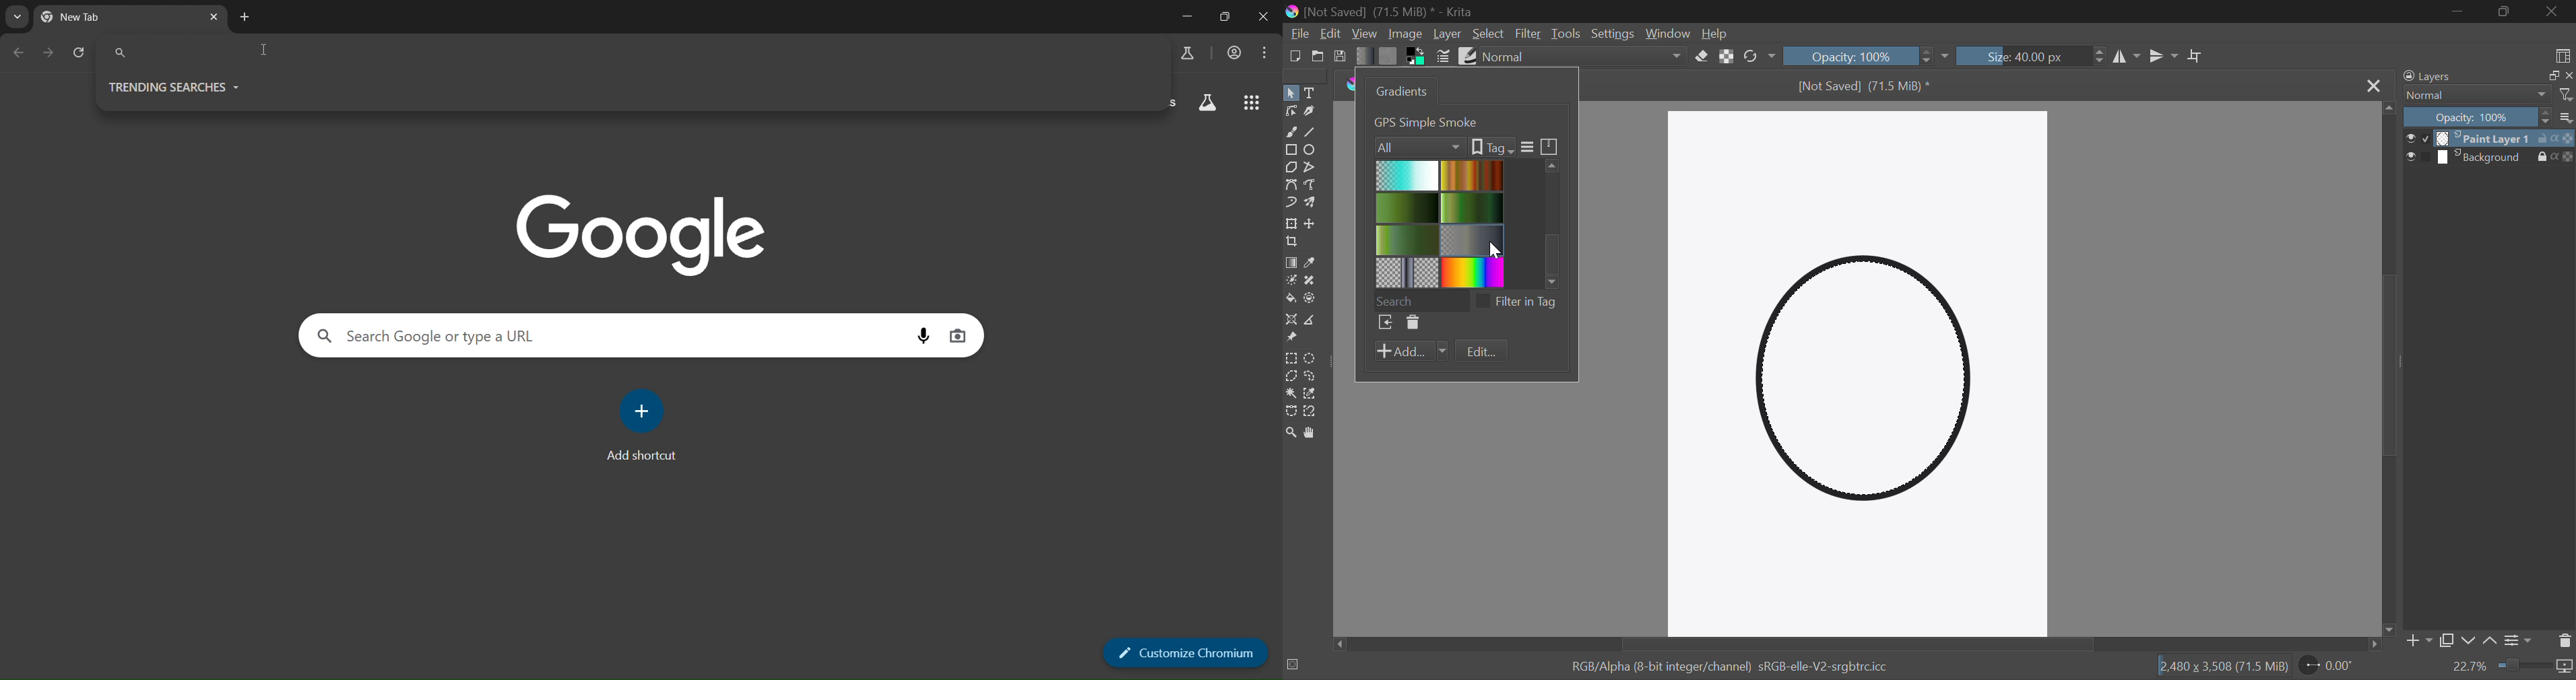  Describe the element at coordinates (2569, 75) in the screenshot. I see `close` at that location.